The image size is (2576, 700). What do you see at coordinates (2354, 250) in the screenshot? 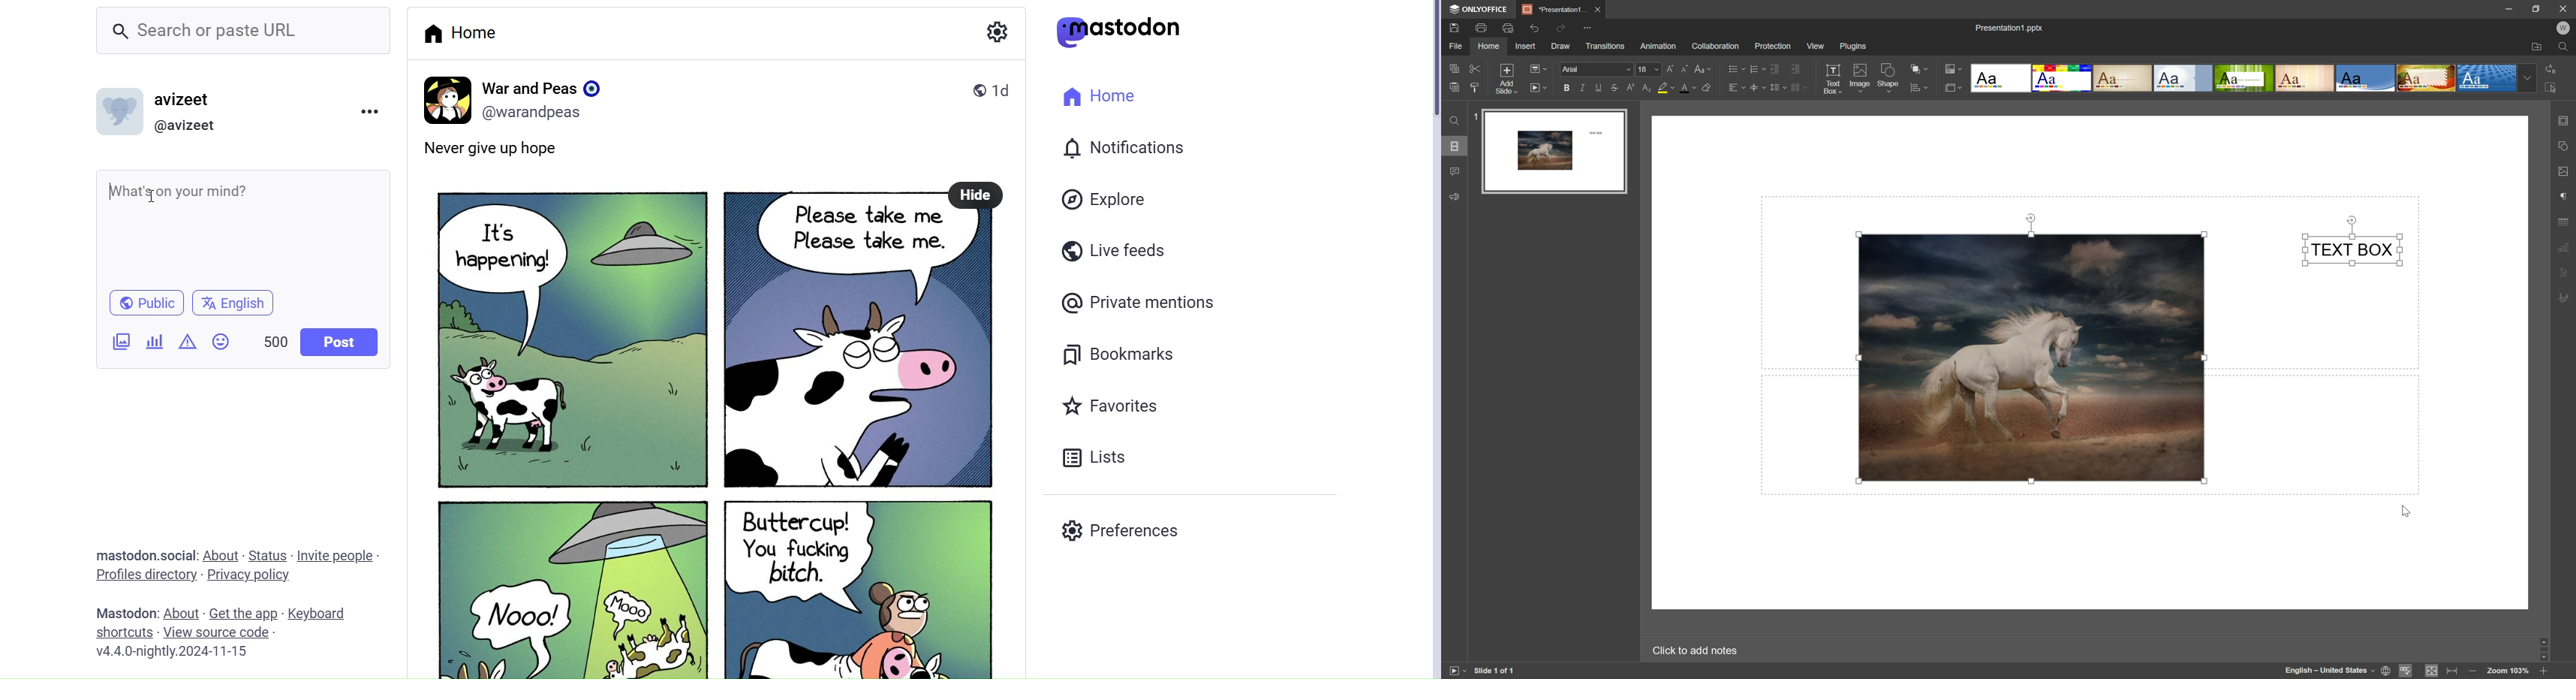
I see `TEXT BOX` at bounding box center [2354, 250].